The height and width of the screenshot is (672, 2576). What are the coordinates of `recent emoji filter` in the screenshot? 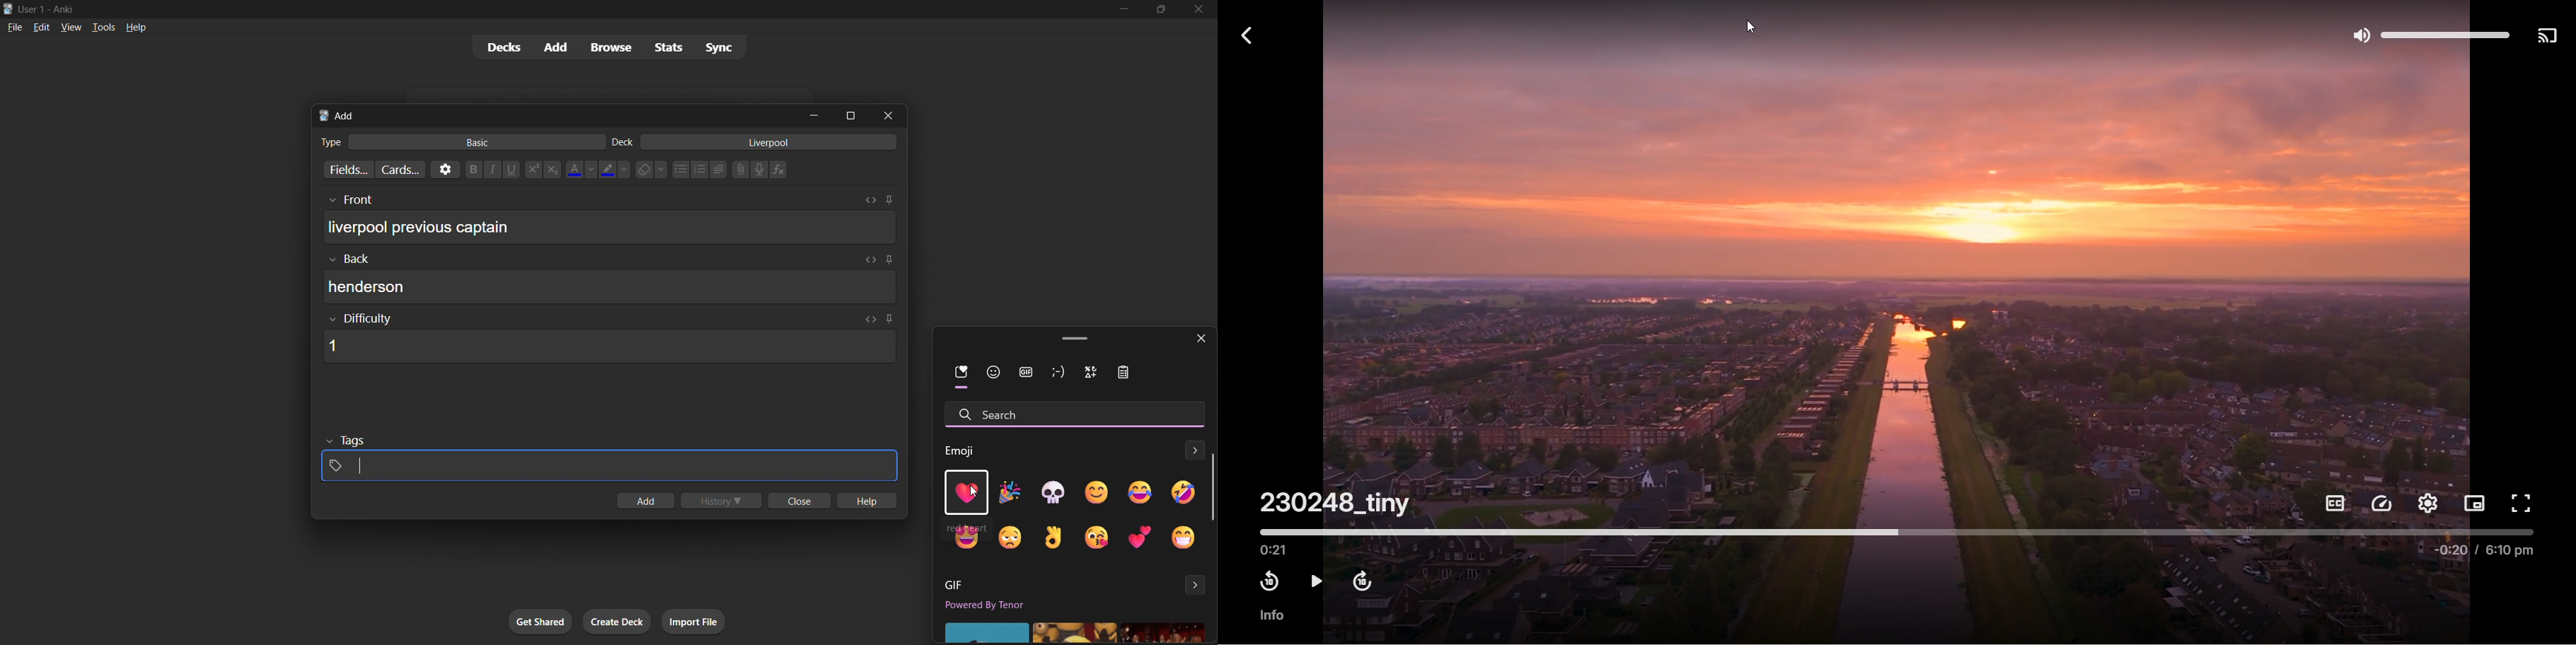 It's located at (953, 378).